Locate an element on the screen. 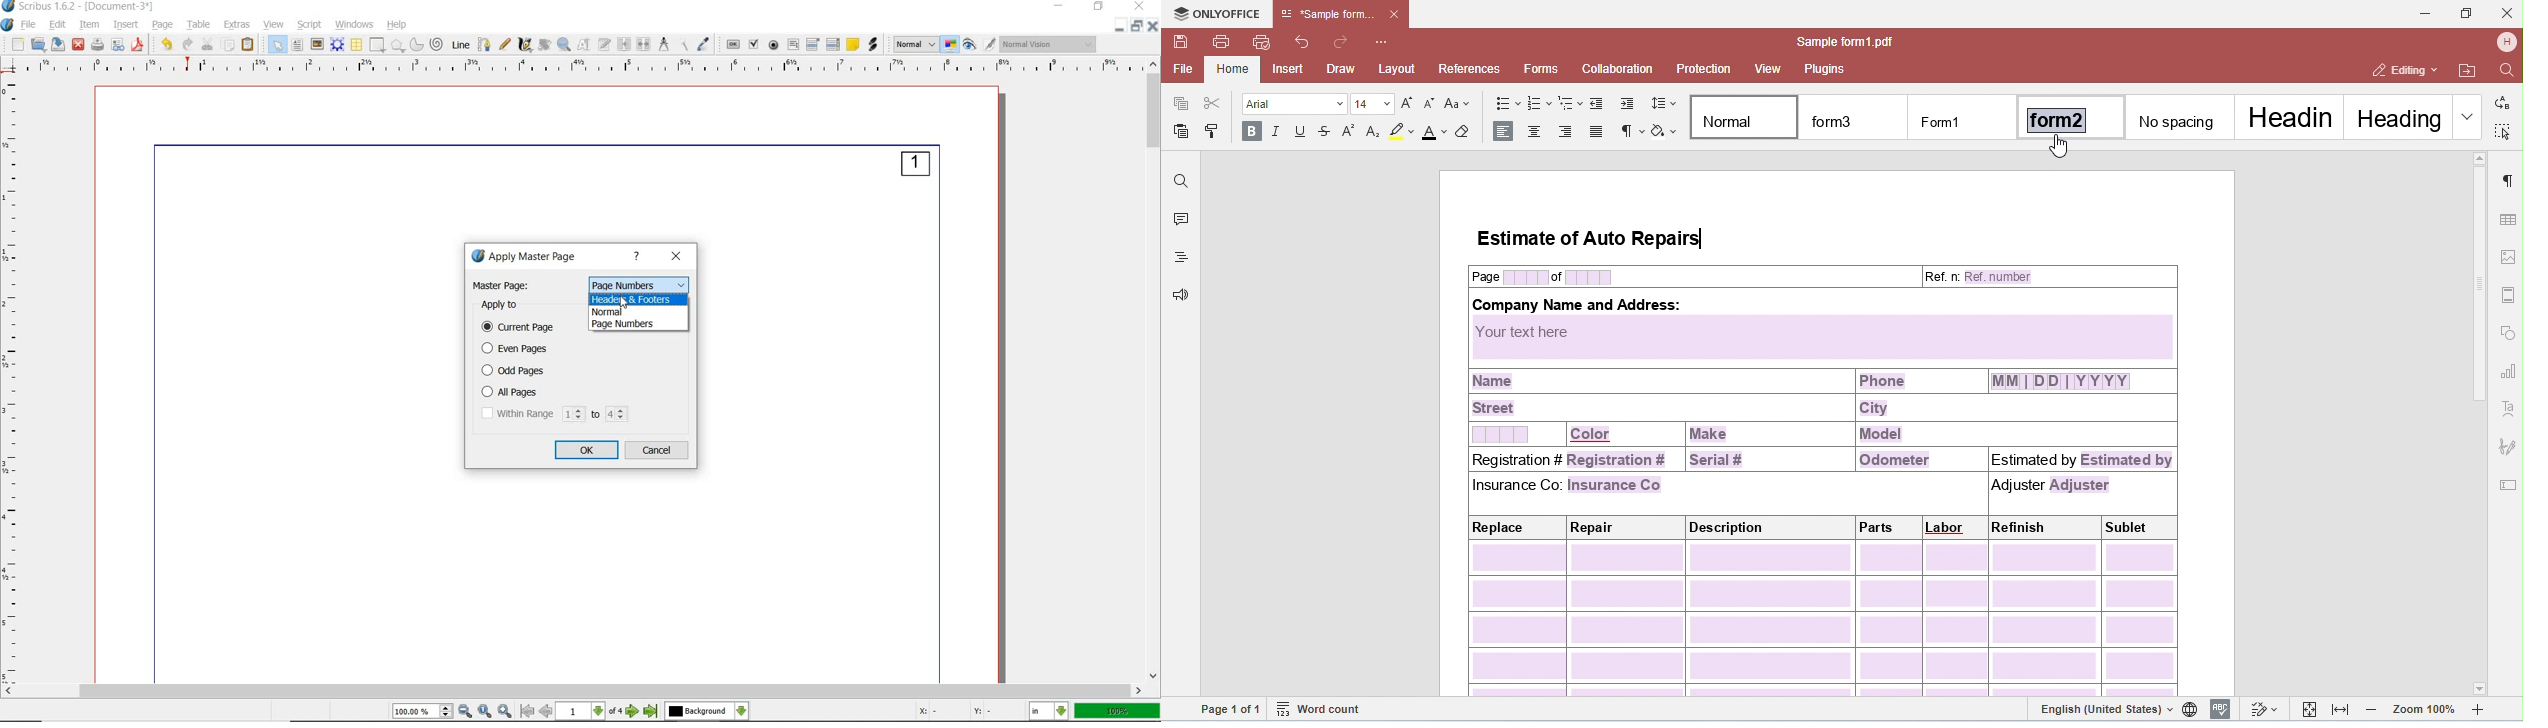  spiral is located at coordinates (439, 44).